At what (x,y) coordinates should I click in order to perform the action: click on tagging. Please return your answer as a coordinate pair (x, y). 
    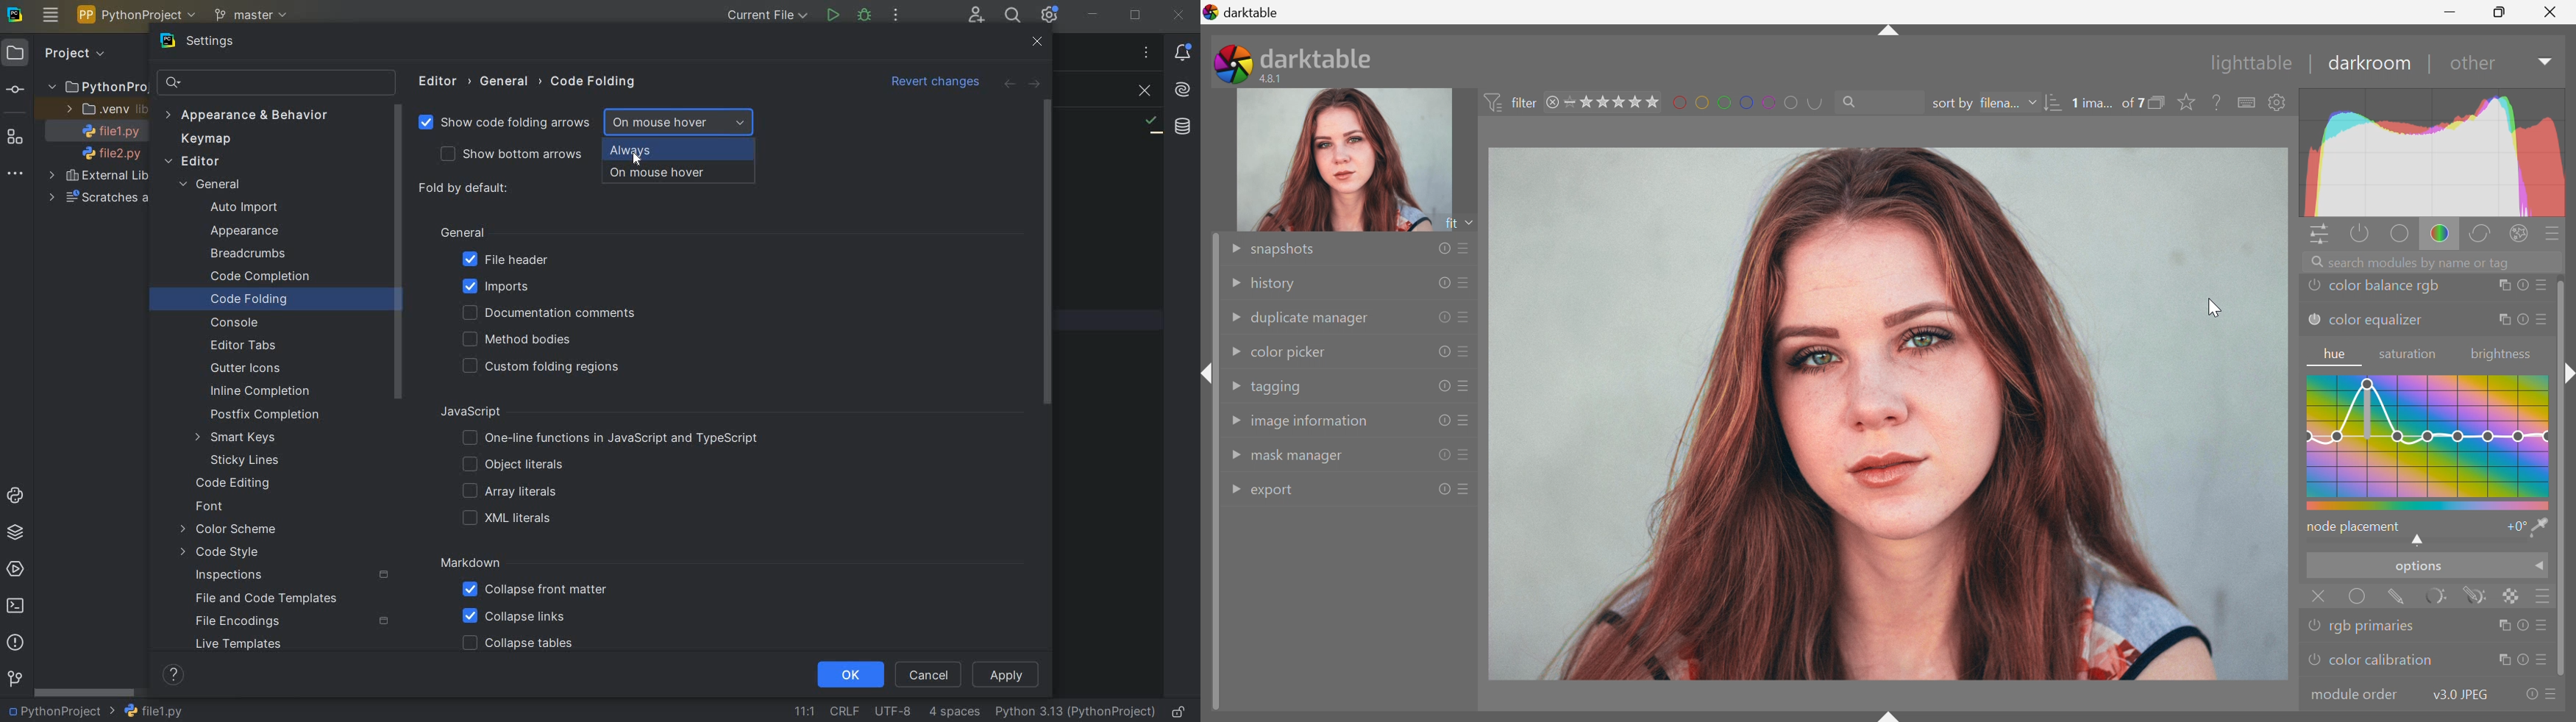
    Looking at the image, I should click on (1279, 388).